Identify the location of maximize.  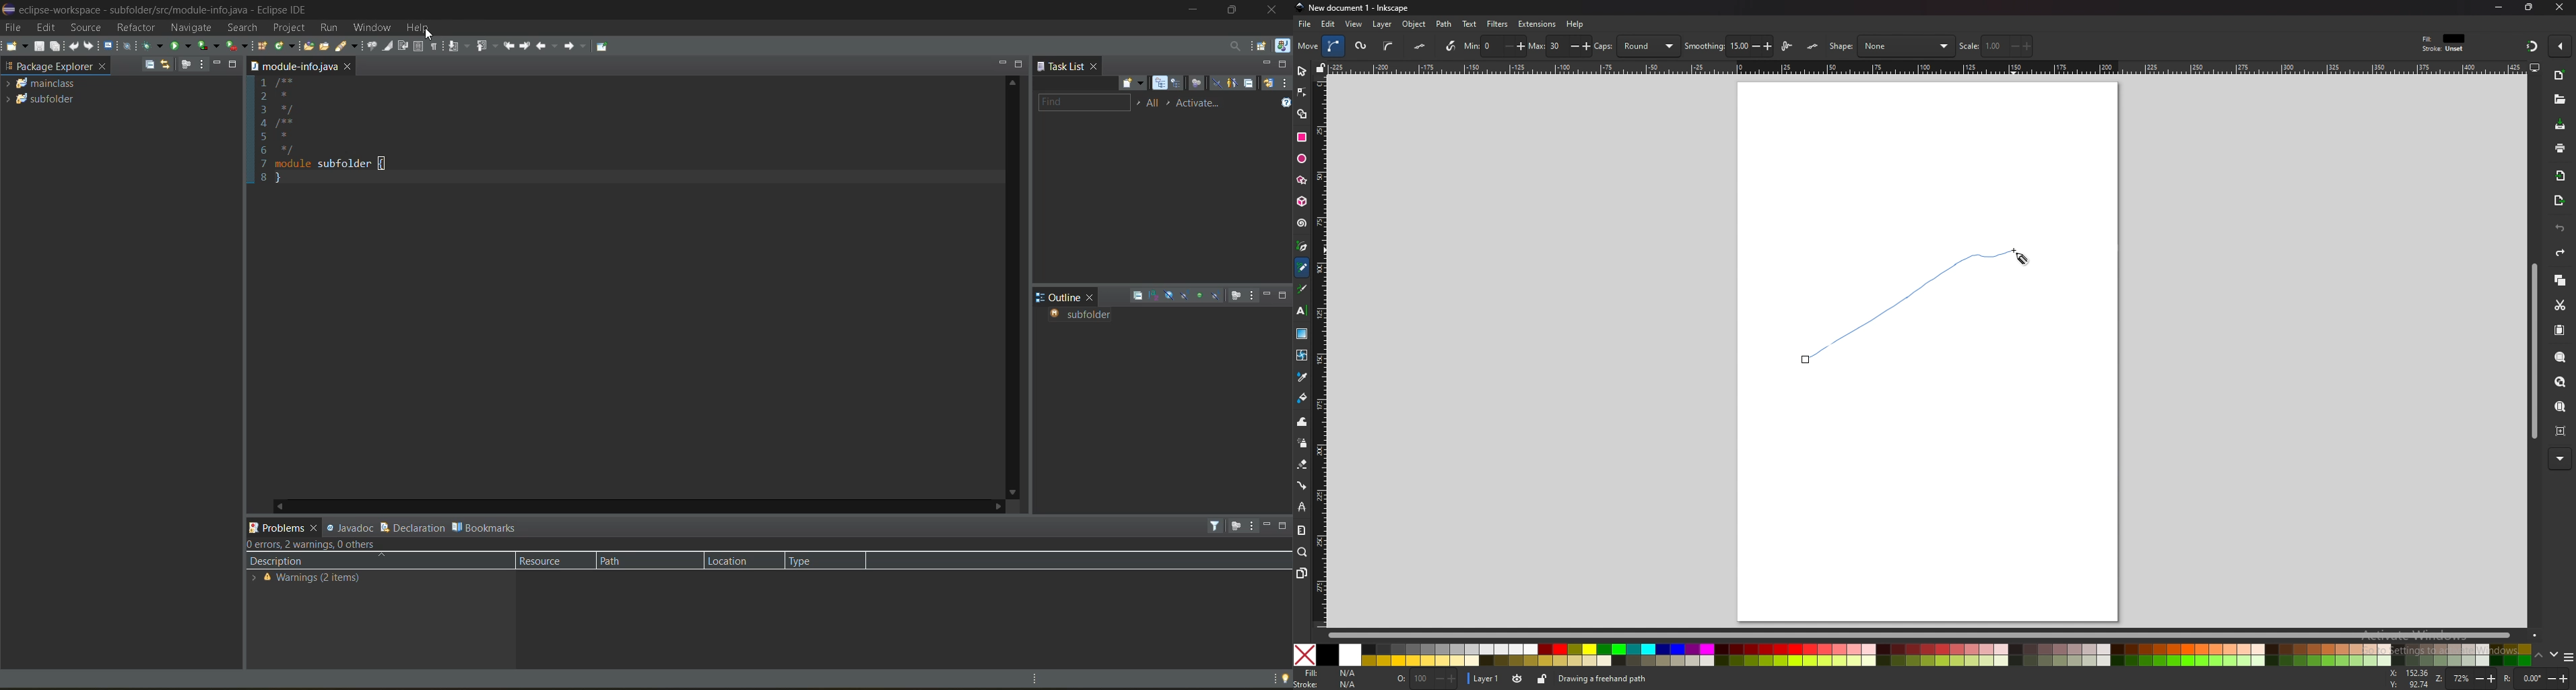
(1285, 63).